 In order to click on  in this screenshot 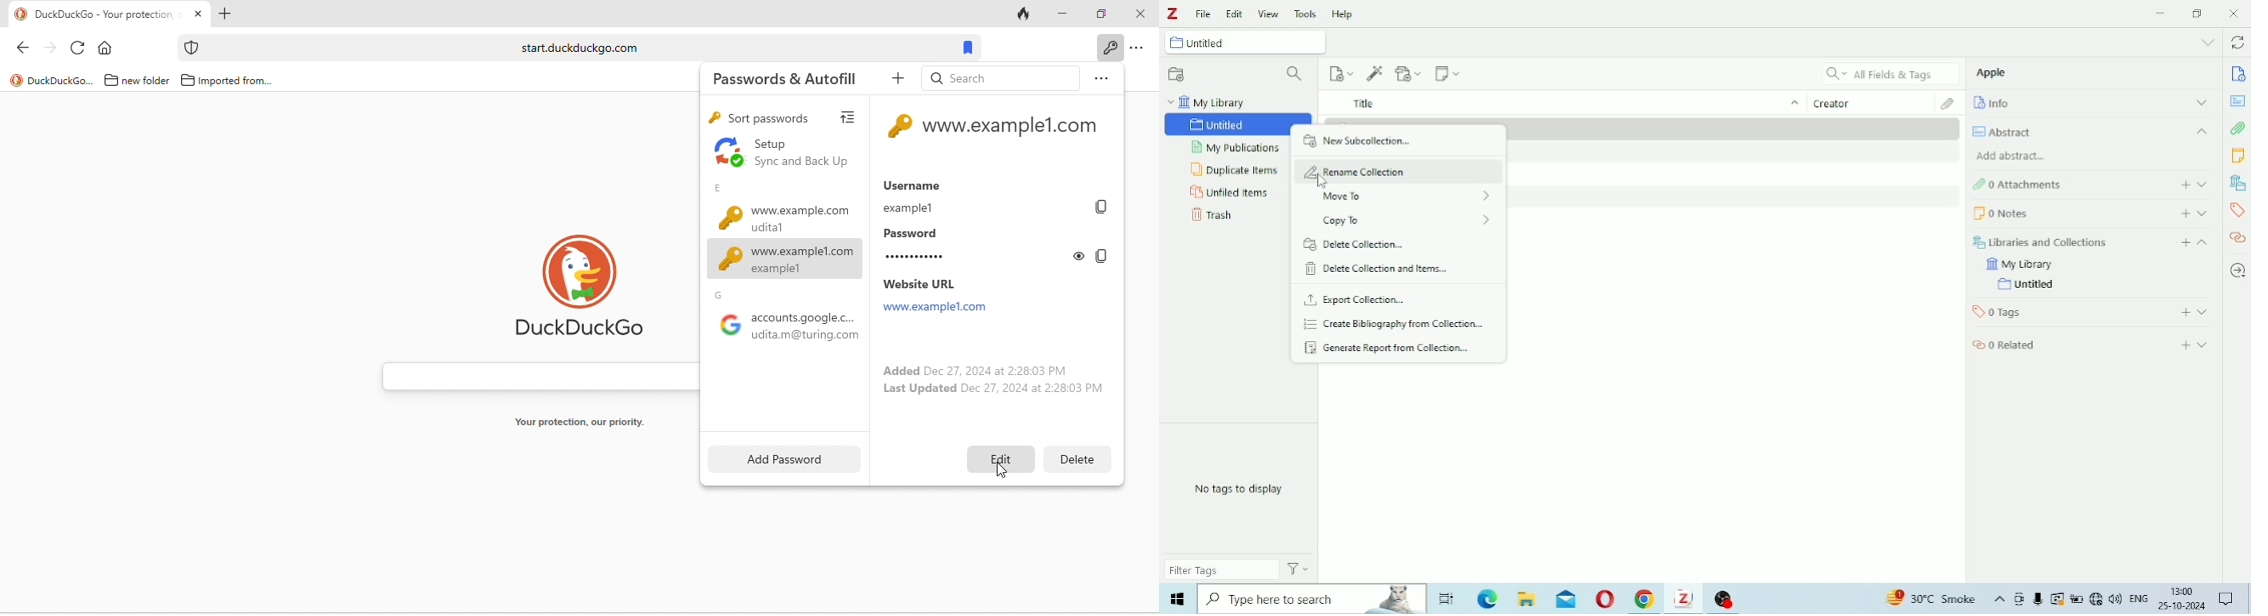, I will do `click(1564, 596)`.